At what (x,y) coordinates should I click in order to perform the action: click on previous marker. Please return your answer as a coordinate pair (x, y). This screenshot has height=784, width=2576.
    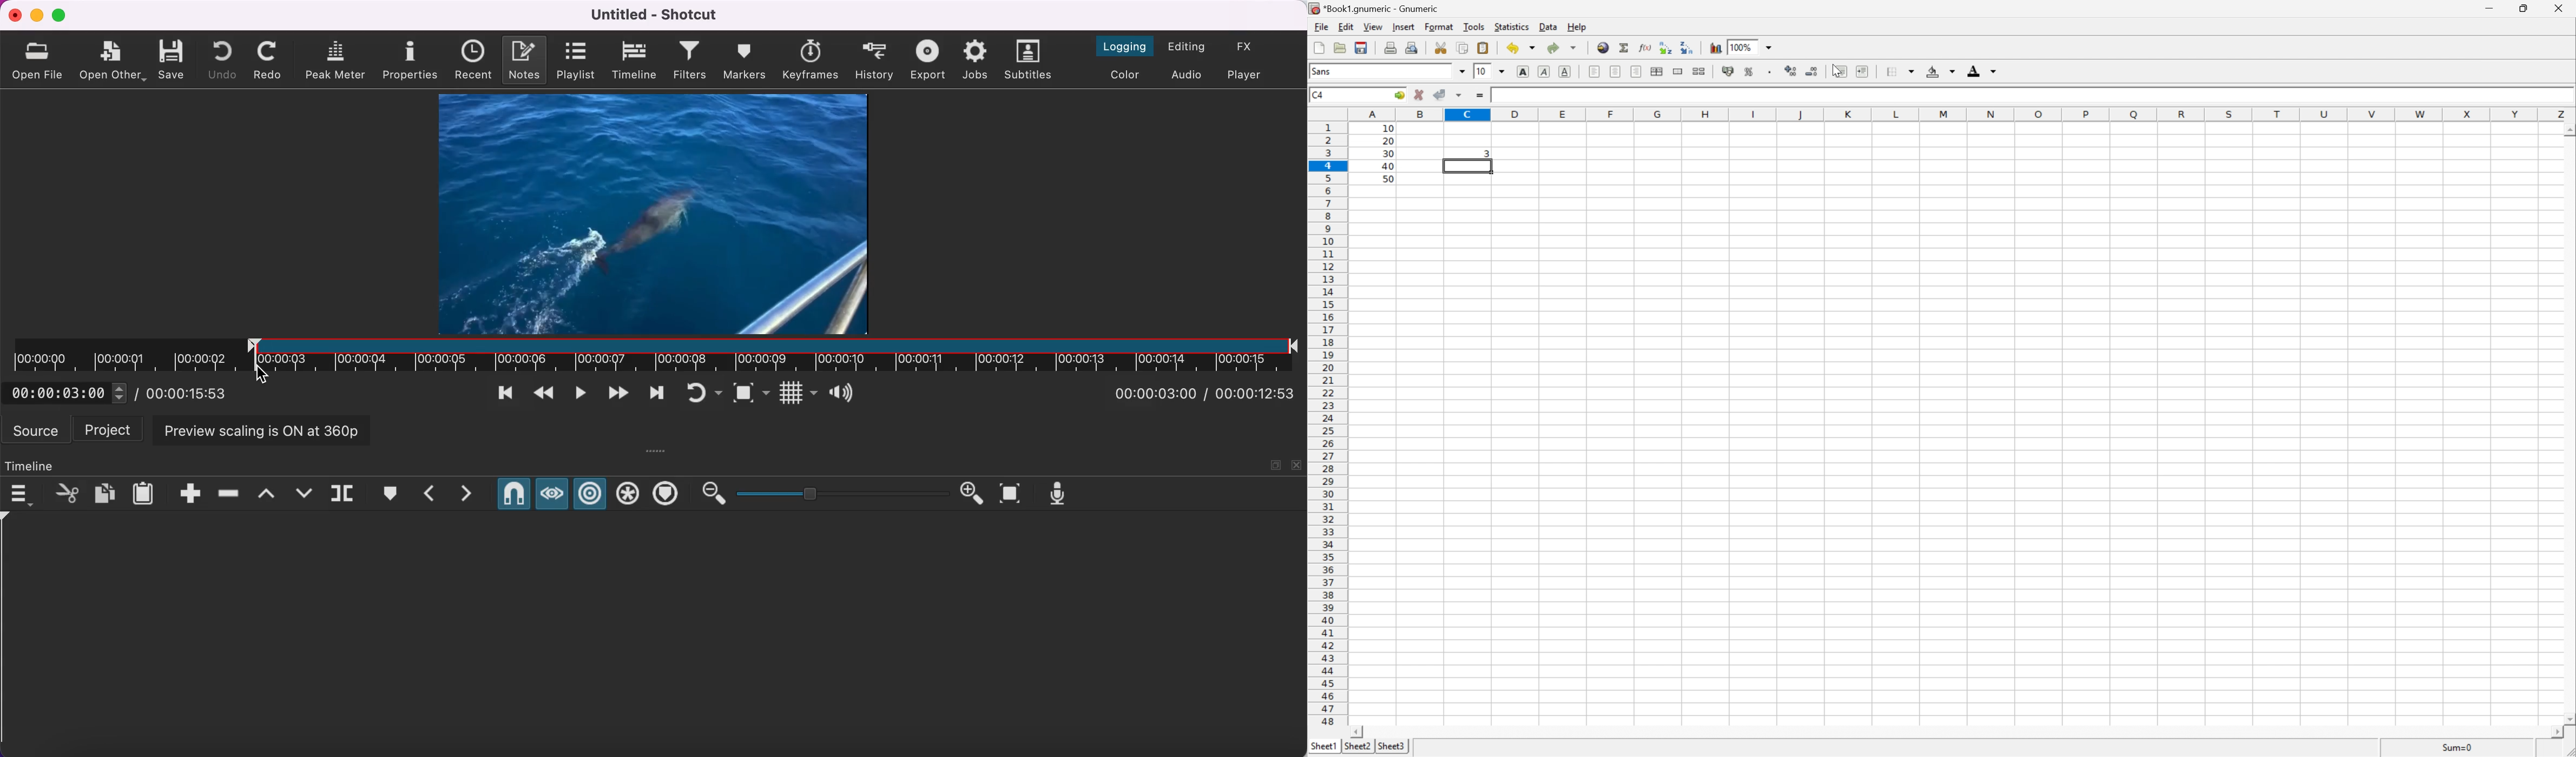
    Looking at the image, I should click on (429, 493).